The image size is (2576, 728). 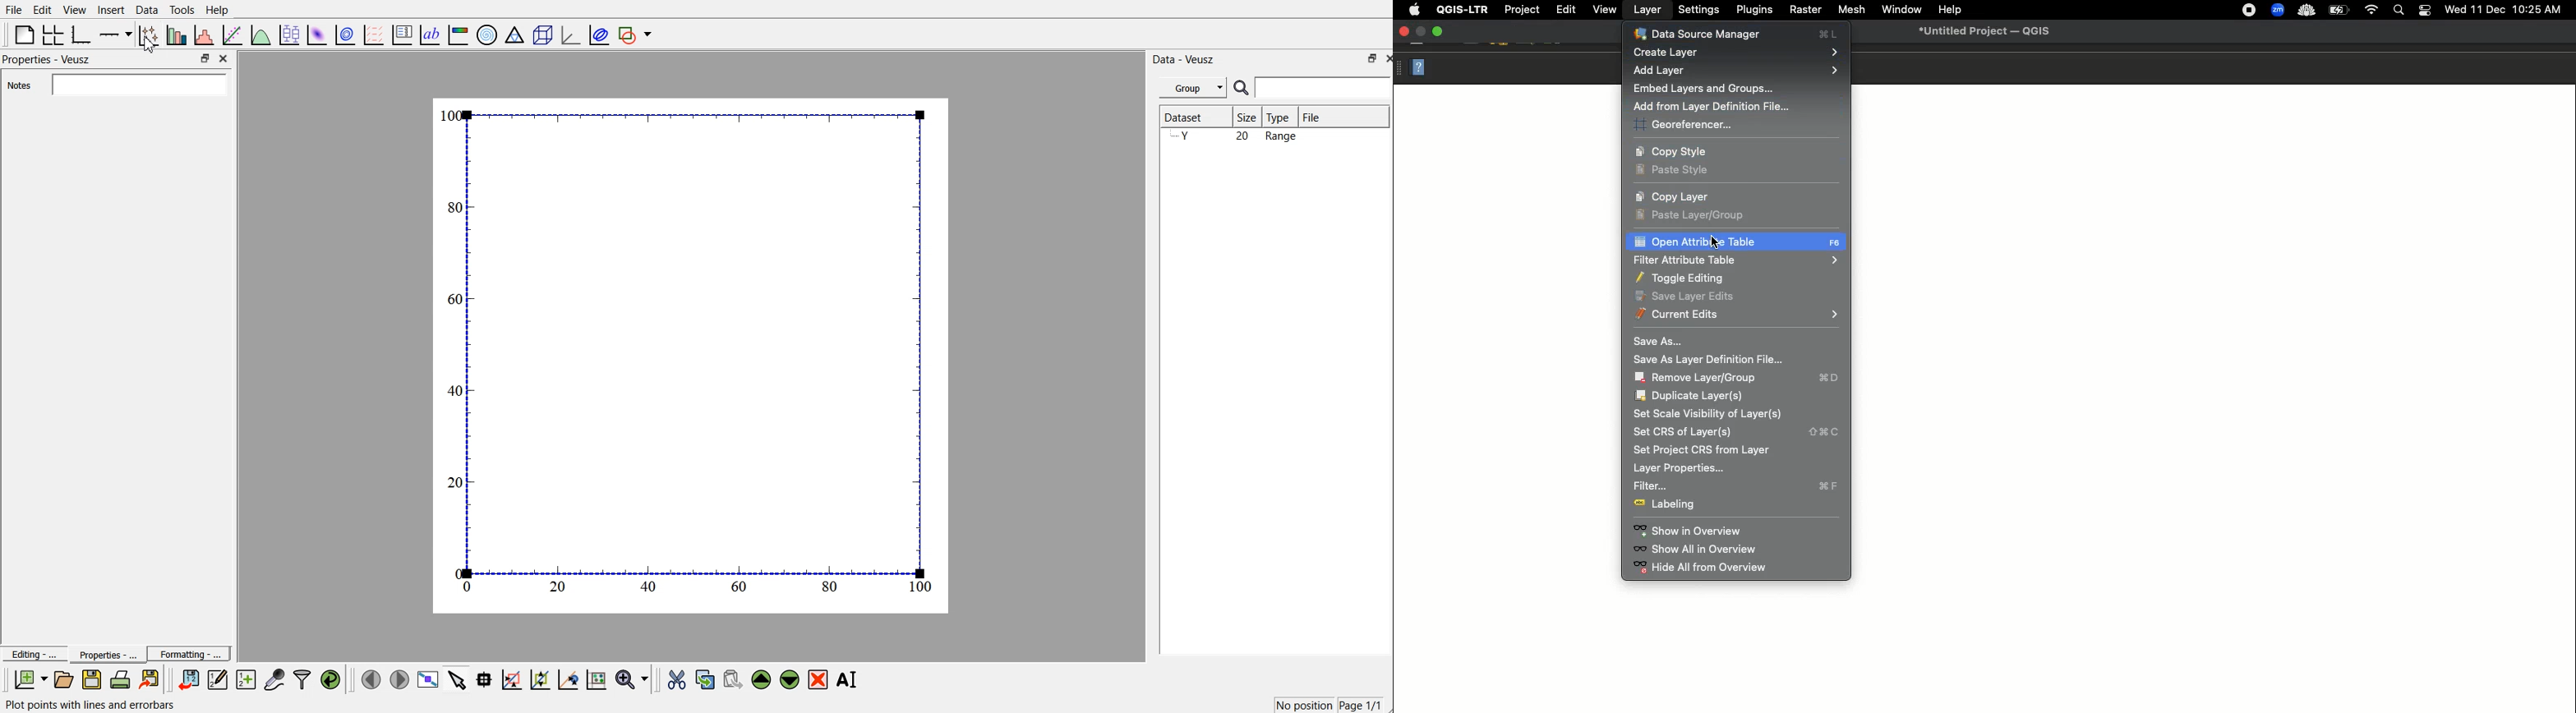 I want to click on Show in overview, so click(x=1689, y=531).